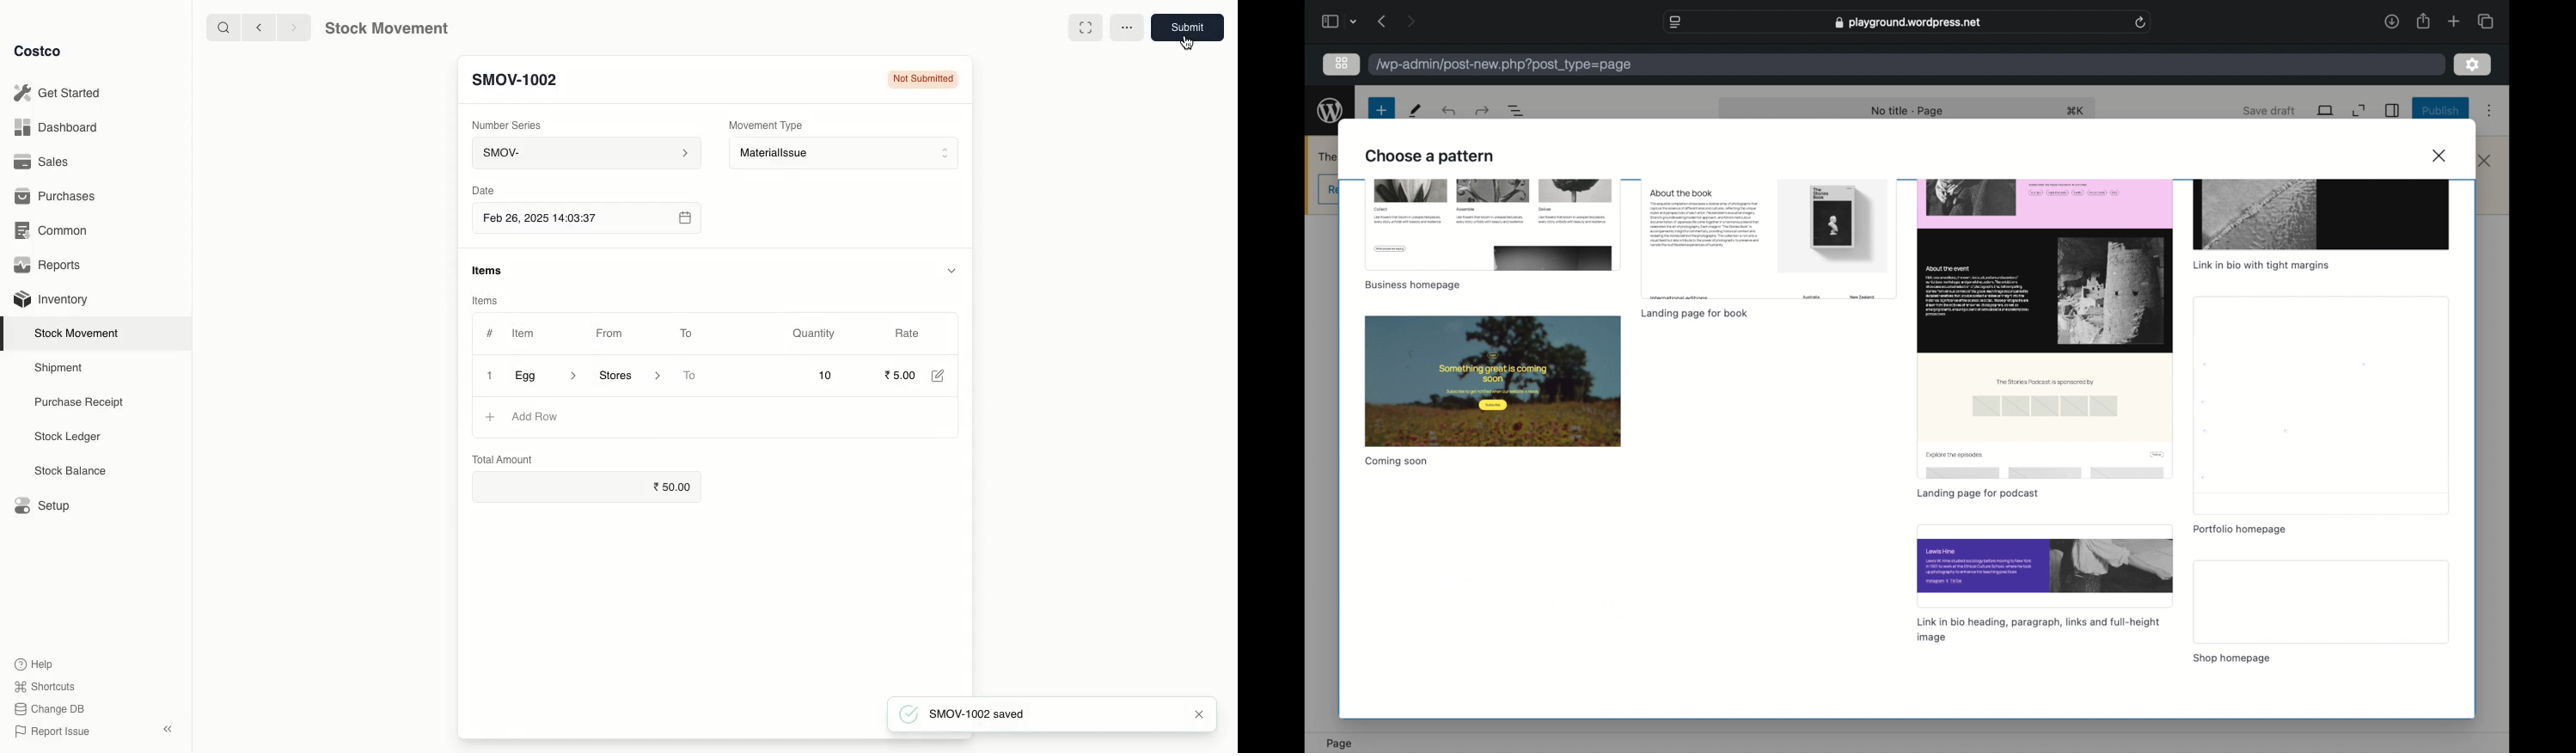  Describe the element at coordinates (1381, 110) in the screenshot. I see `new` at that location.